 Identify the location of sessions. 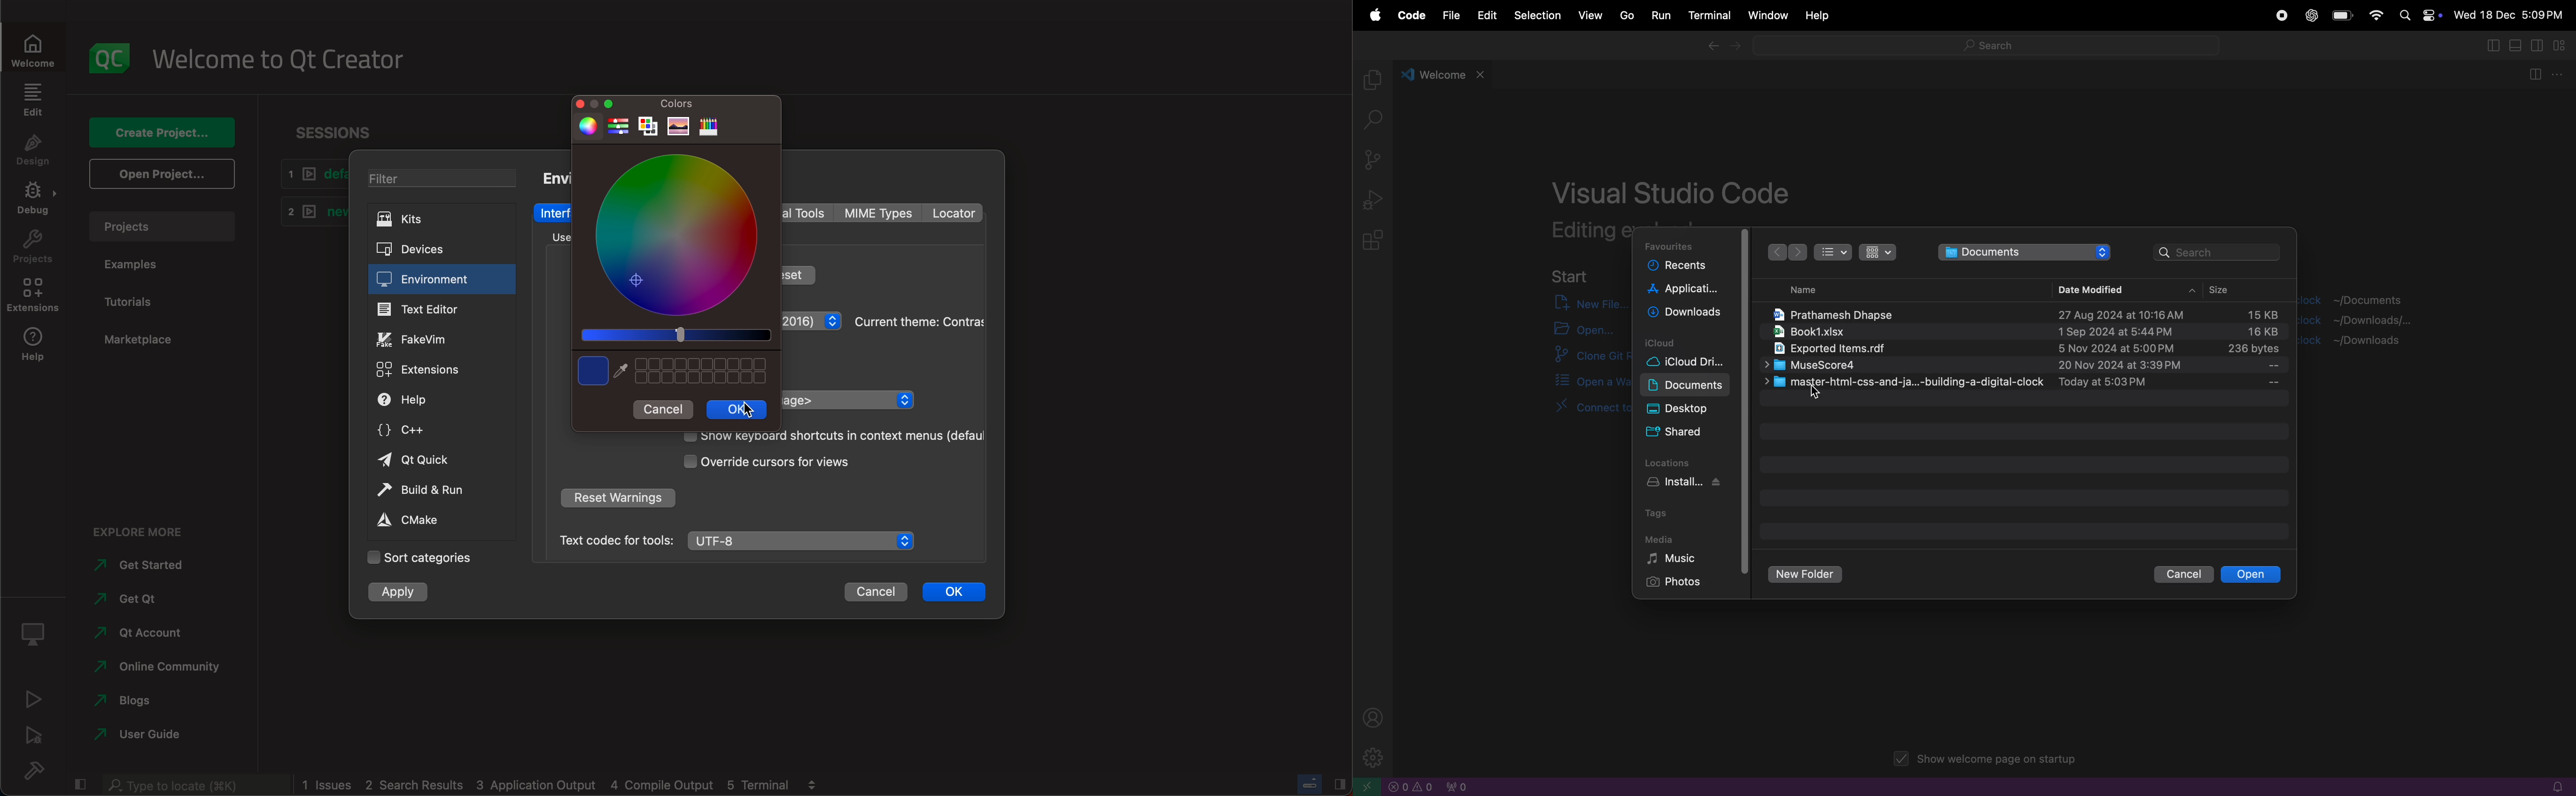
(334, 127).